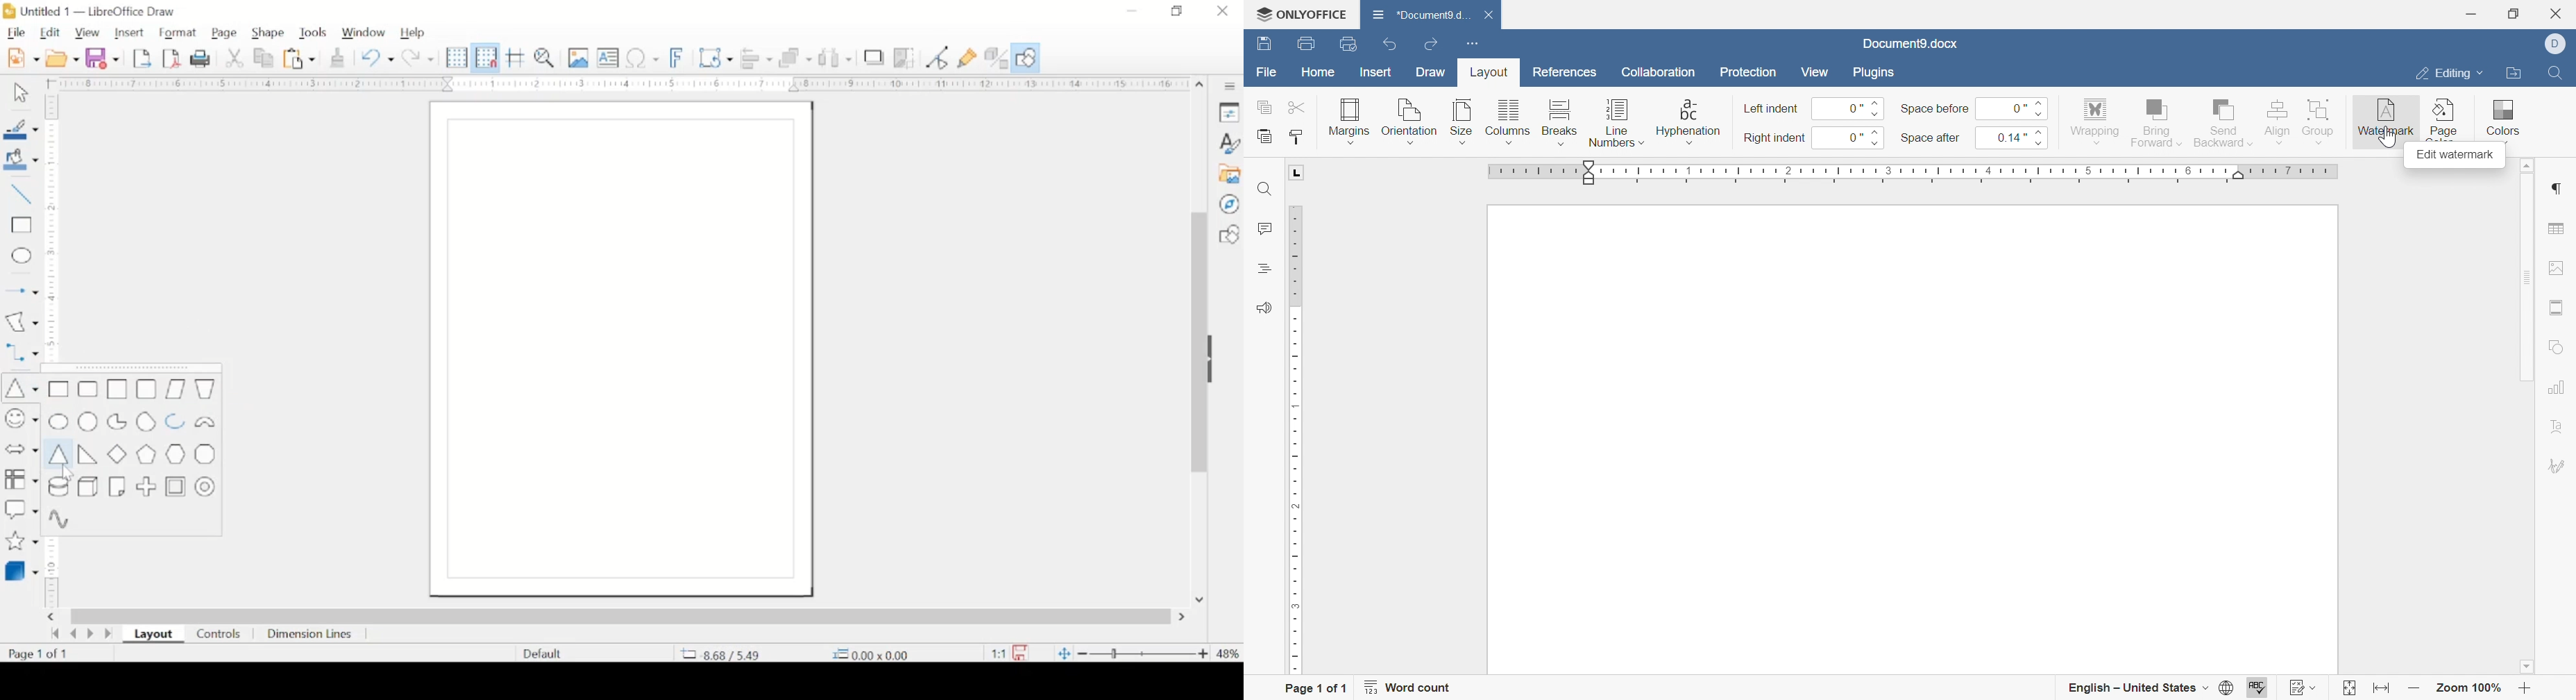 The height and width of the screenshot is (700, 2576). I want to click on insert image, so click(579, 58).